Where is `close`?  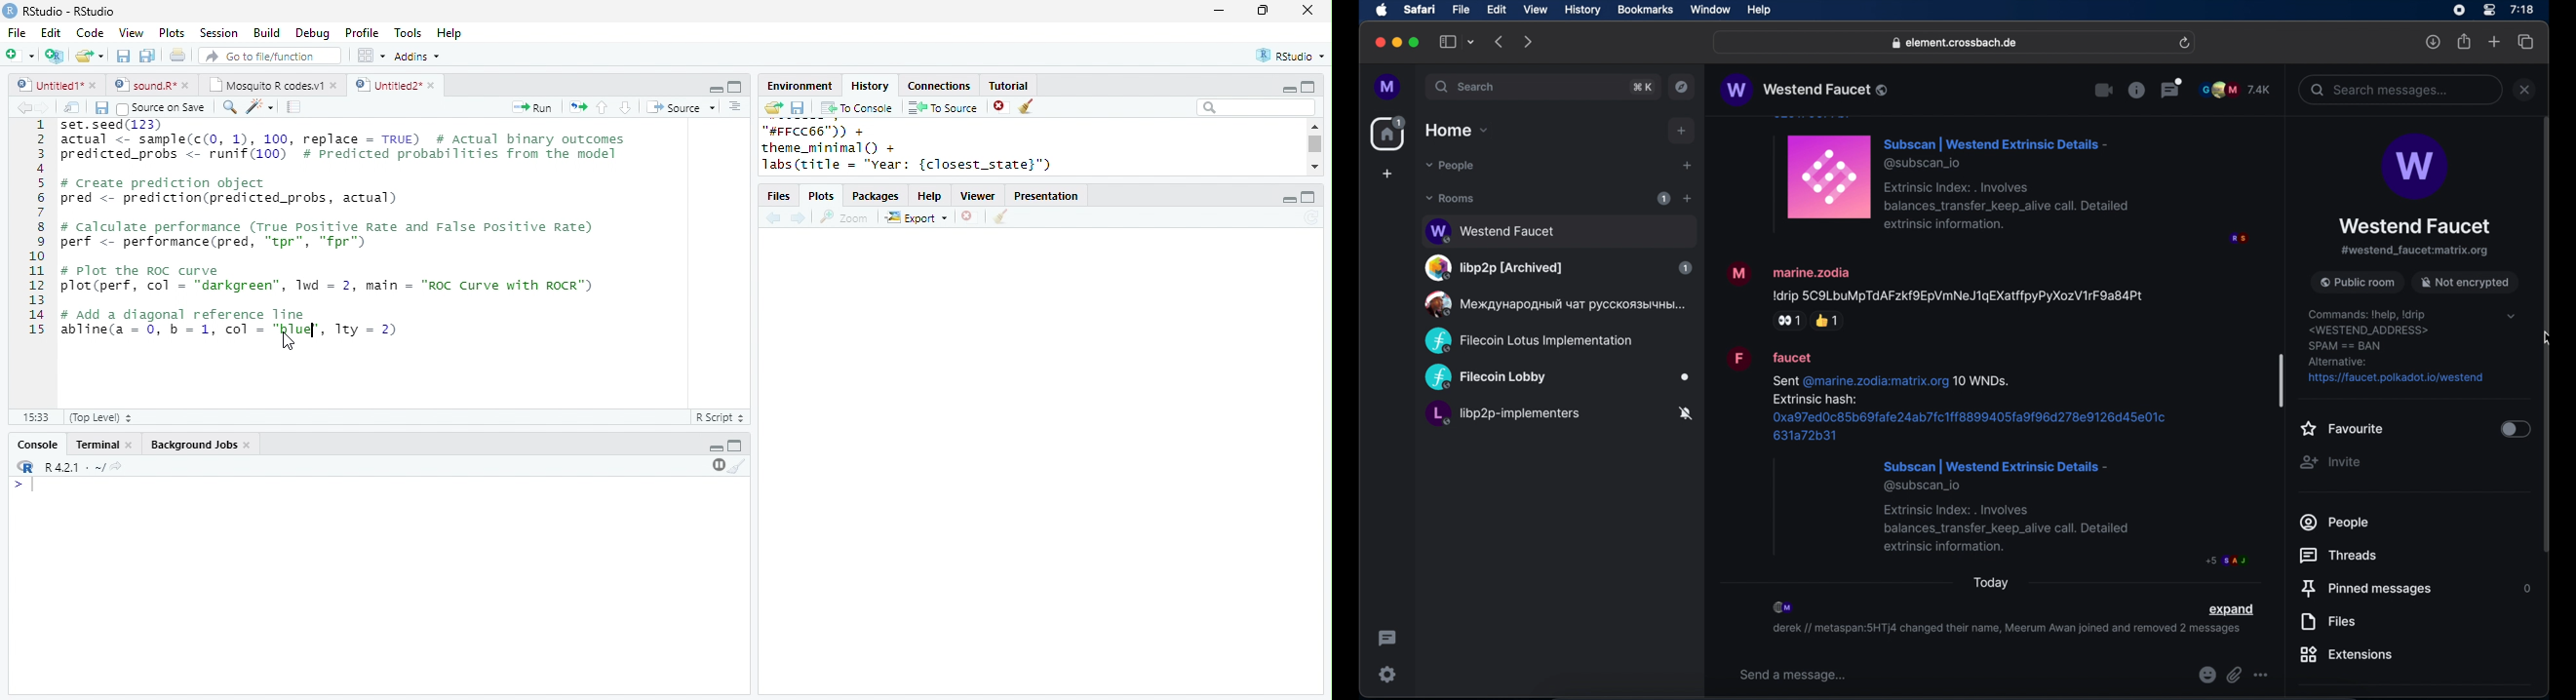 close is located at coordinates (189, 85).